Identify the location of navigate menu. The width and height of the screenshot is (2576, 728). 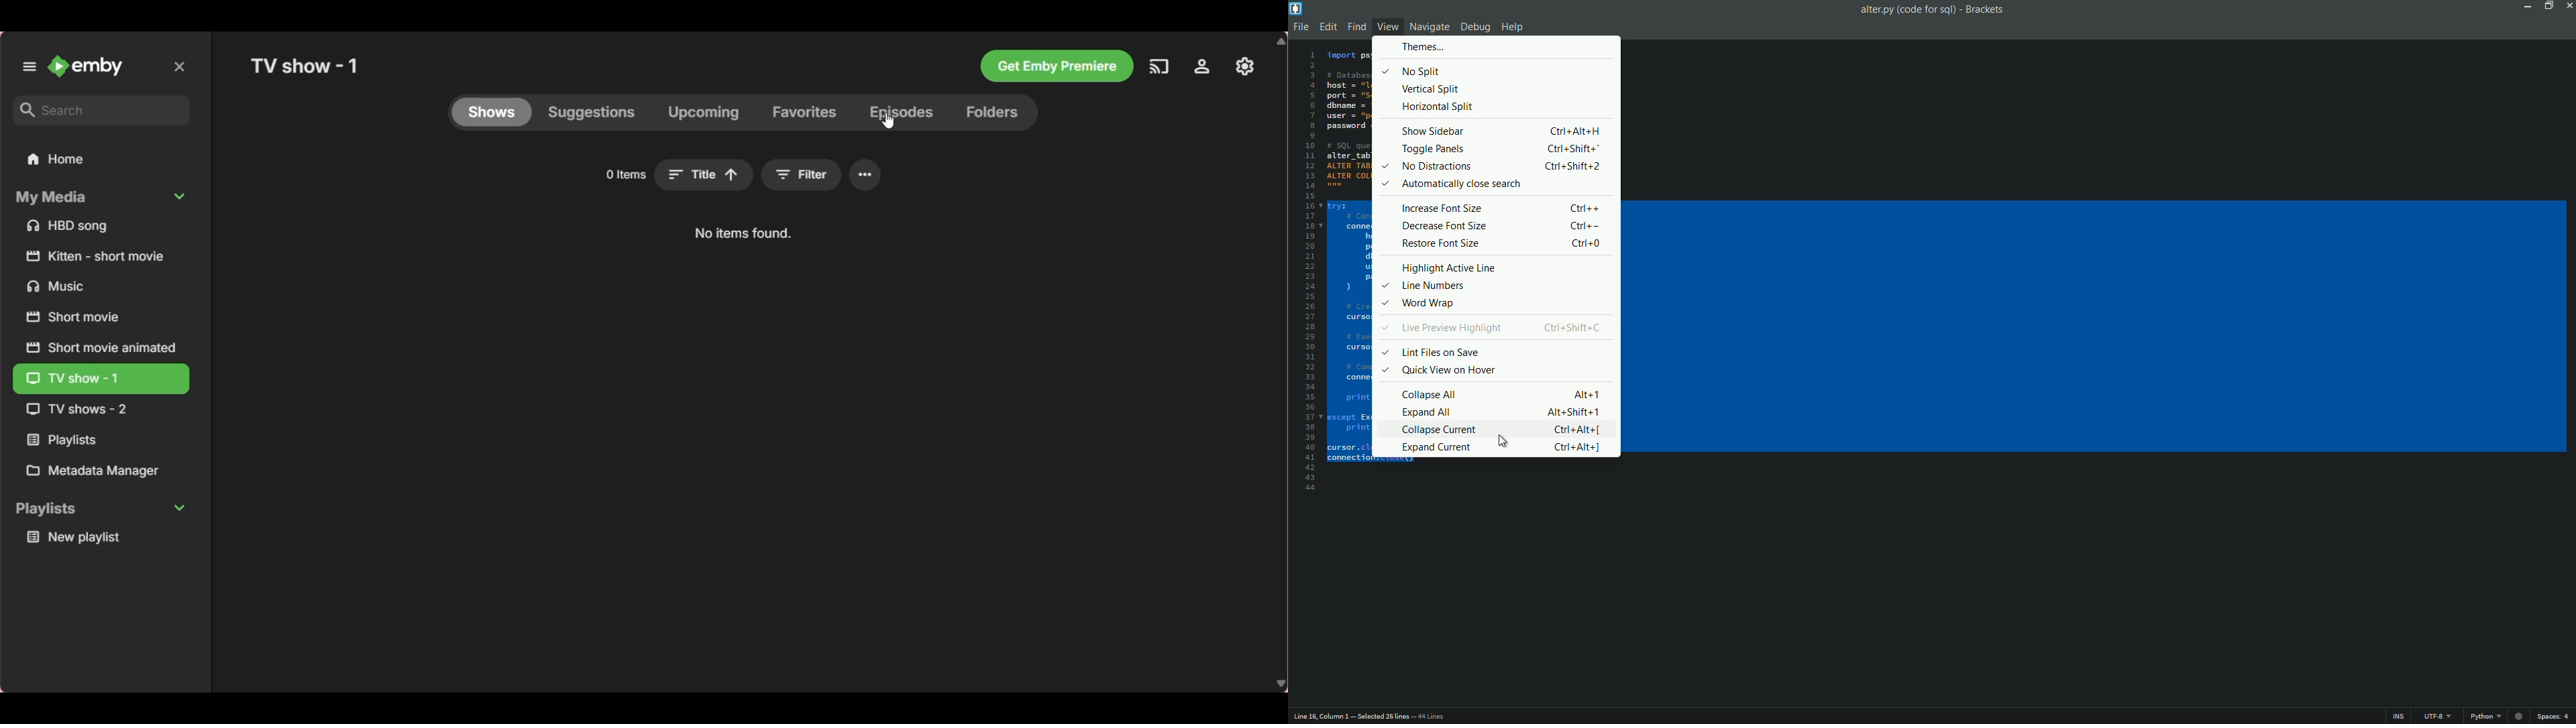
(1428, 28).